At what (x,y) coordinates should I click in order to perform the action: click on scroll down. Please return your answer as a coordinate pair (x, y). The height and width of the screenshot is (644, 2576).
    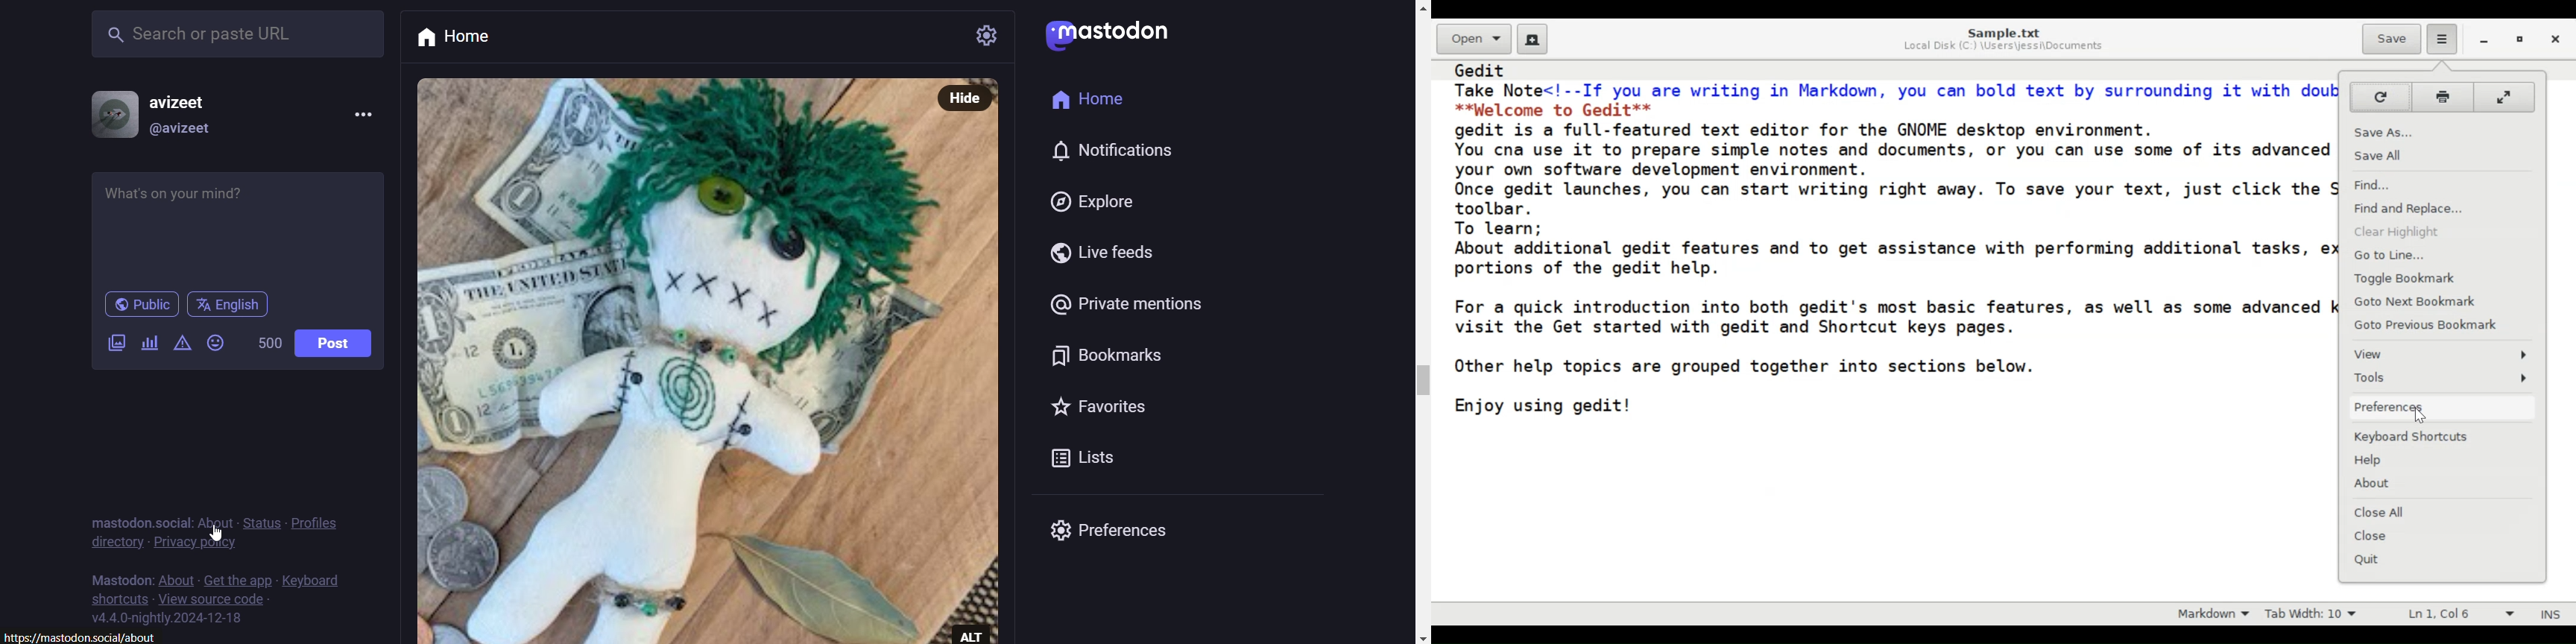
    Looking at the image, I should click on (1413, 637).